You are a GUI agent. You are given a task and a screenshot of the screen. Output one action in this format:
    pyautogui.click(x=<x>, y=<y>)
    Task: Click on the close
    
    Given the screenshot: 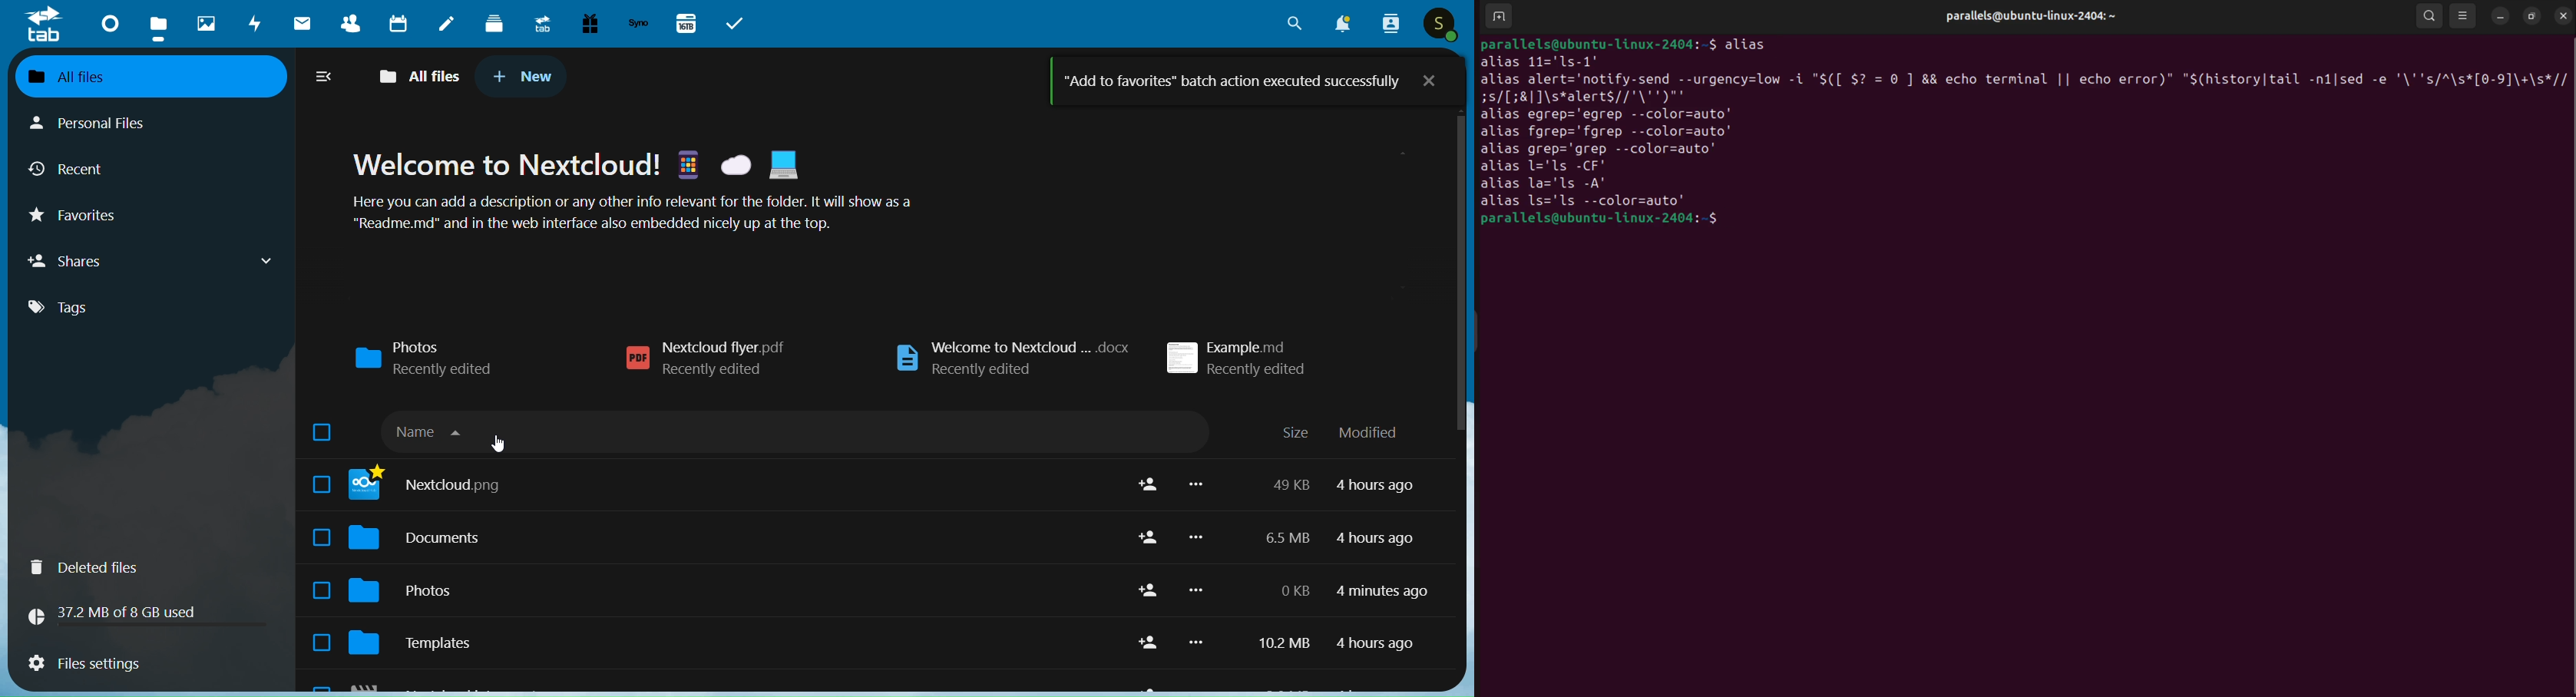 What is the action you would take?
    pyautogui.click(x=2565, y=15)
    